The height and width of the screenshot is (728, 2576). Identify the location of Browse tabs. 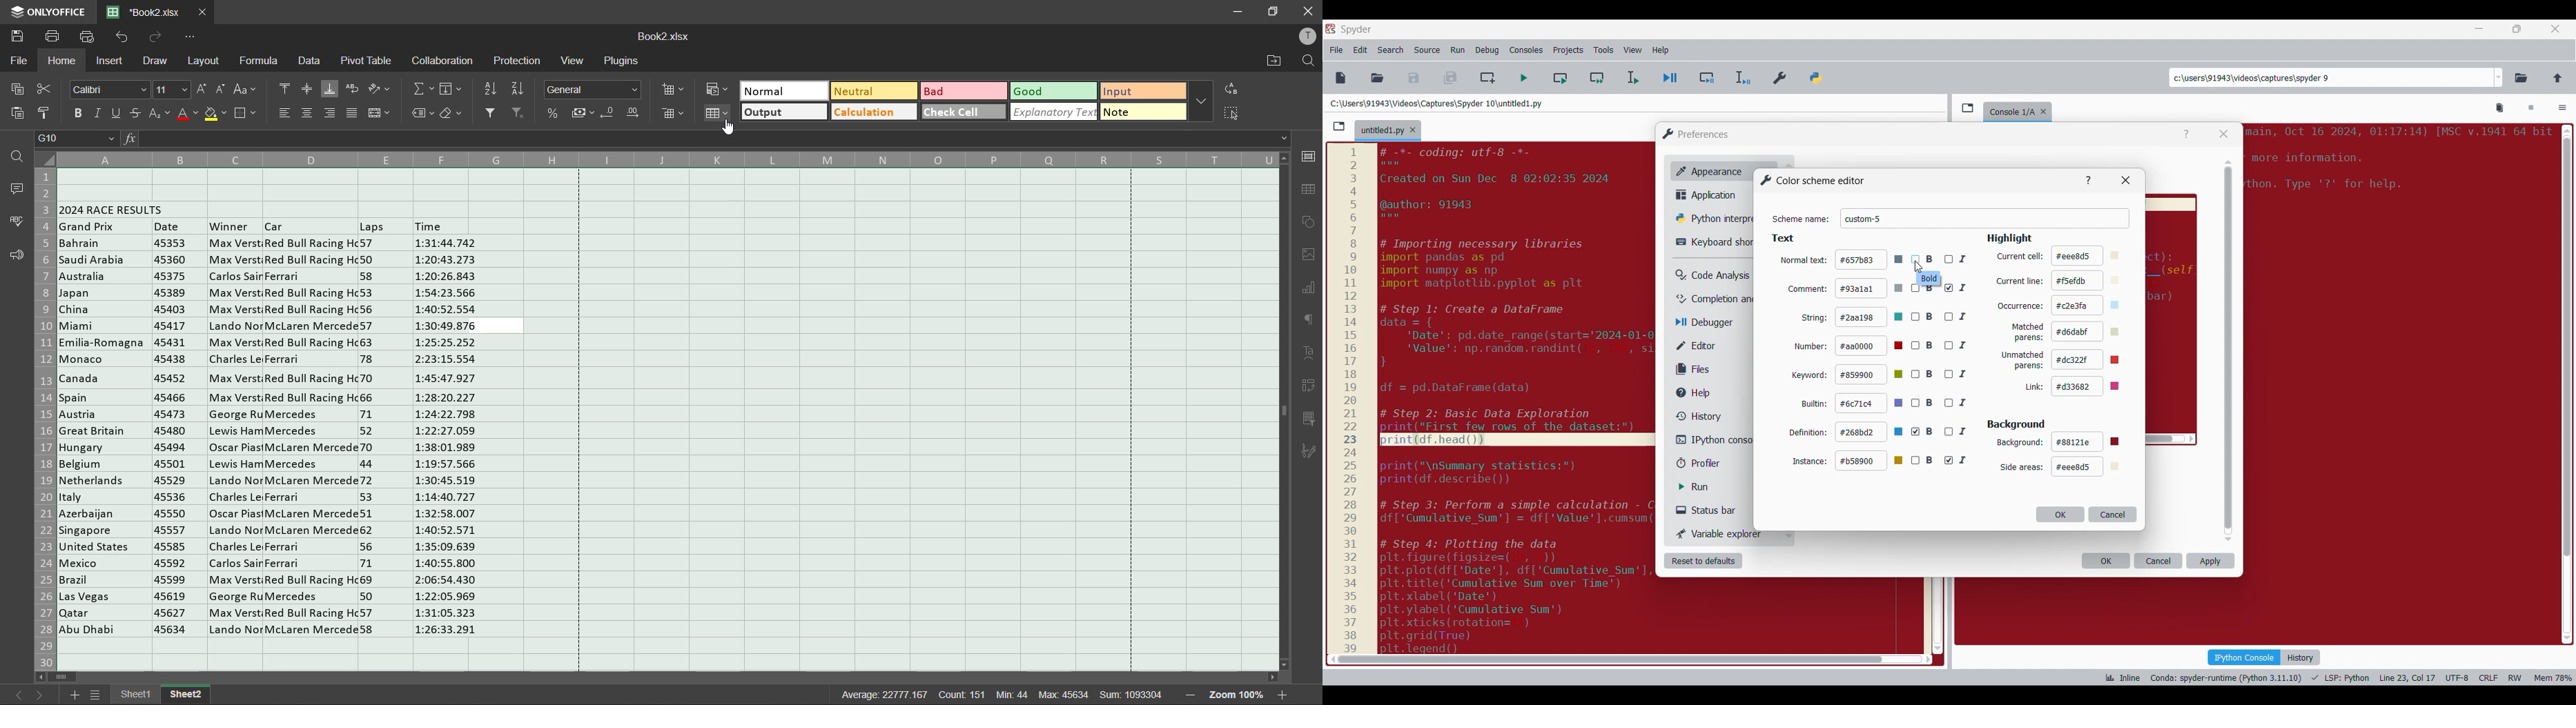
(1339, 127).